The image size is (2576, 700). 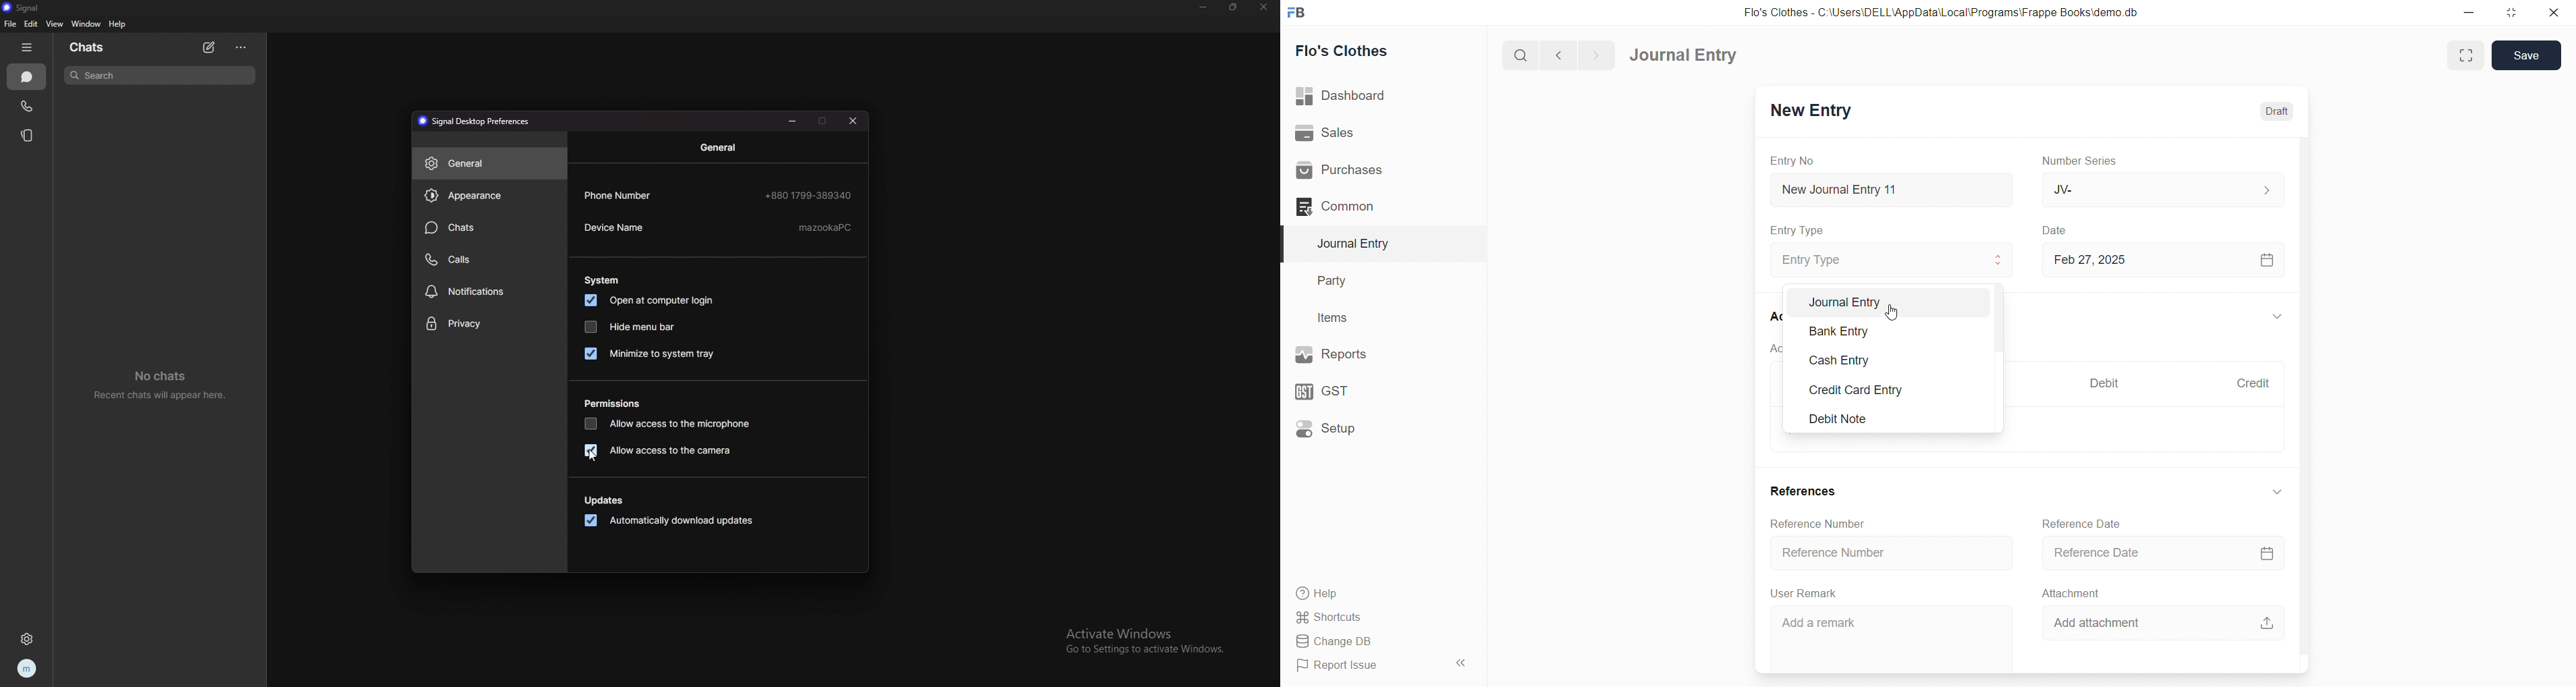 I want to click on Credit Card Entry, so click(x=1857, y=389).